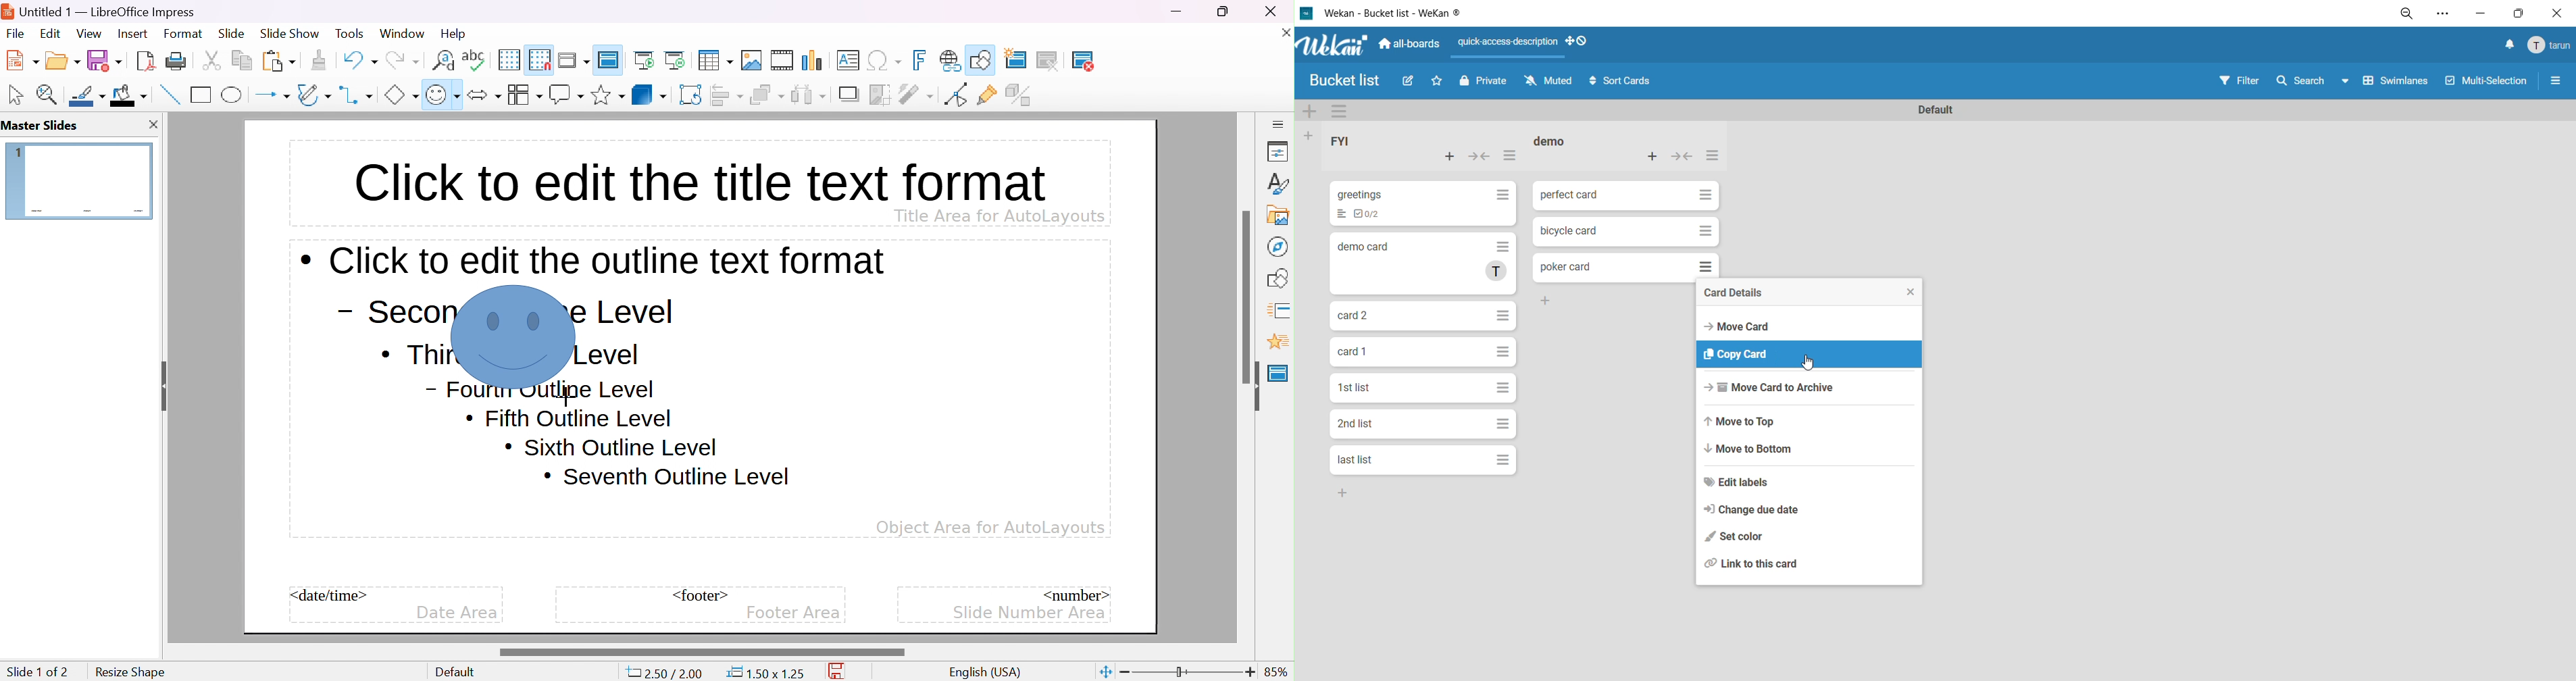  What do you see at coordinates (1345, 495) in the screenshot?
I see `Add button` at bounding box center [1345, 495].